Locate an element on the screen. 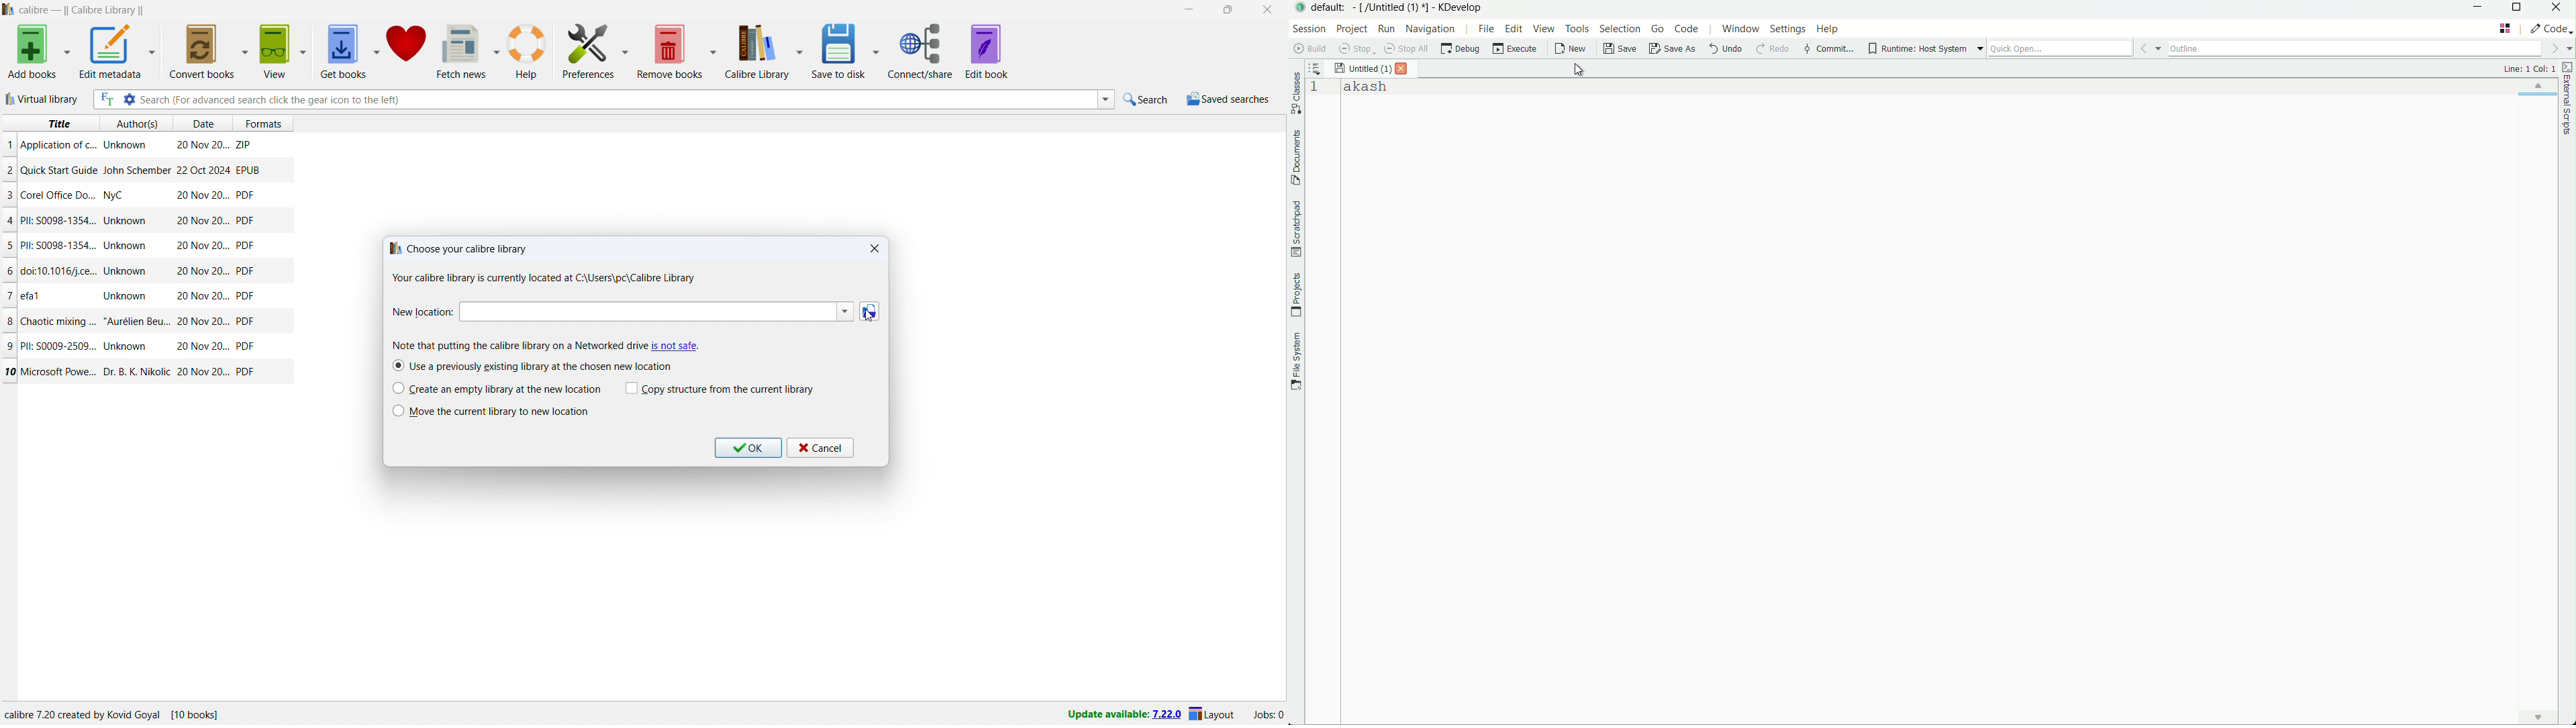  Date is located at coordinates (203, 146).